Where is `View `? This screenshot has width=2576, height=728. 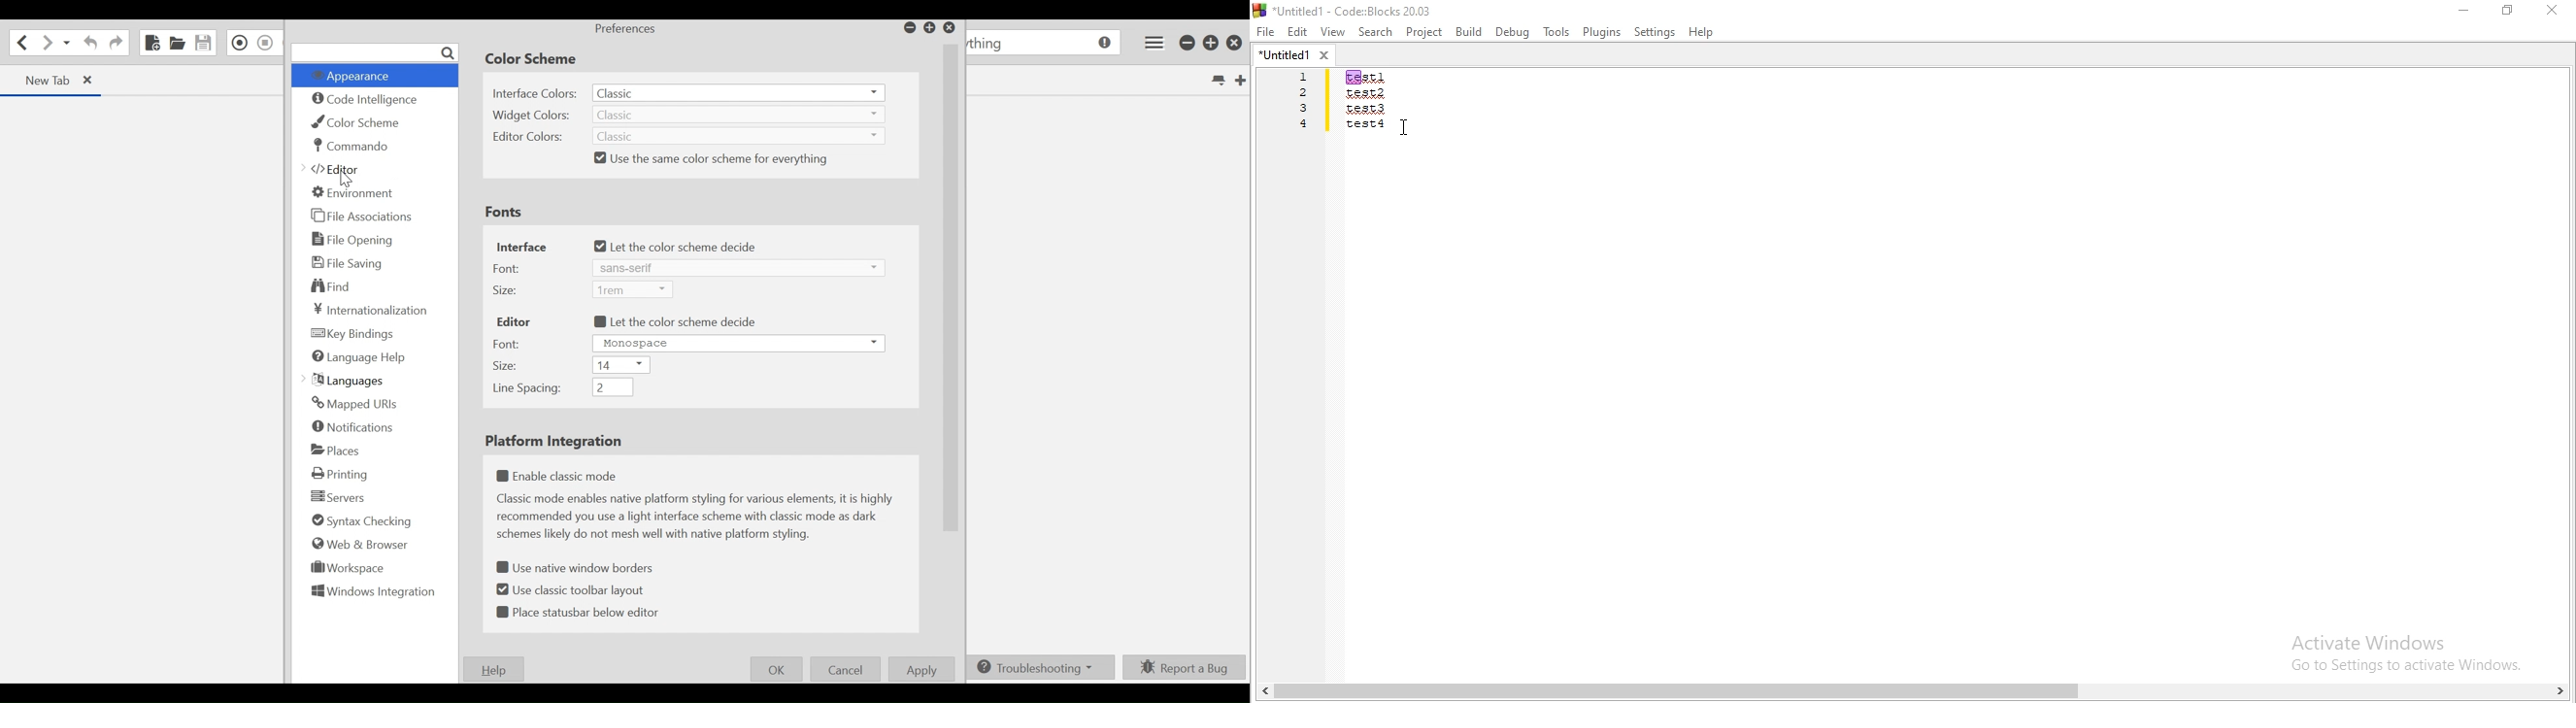
View  is located at coordinates (1332, 32).